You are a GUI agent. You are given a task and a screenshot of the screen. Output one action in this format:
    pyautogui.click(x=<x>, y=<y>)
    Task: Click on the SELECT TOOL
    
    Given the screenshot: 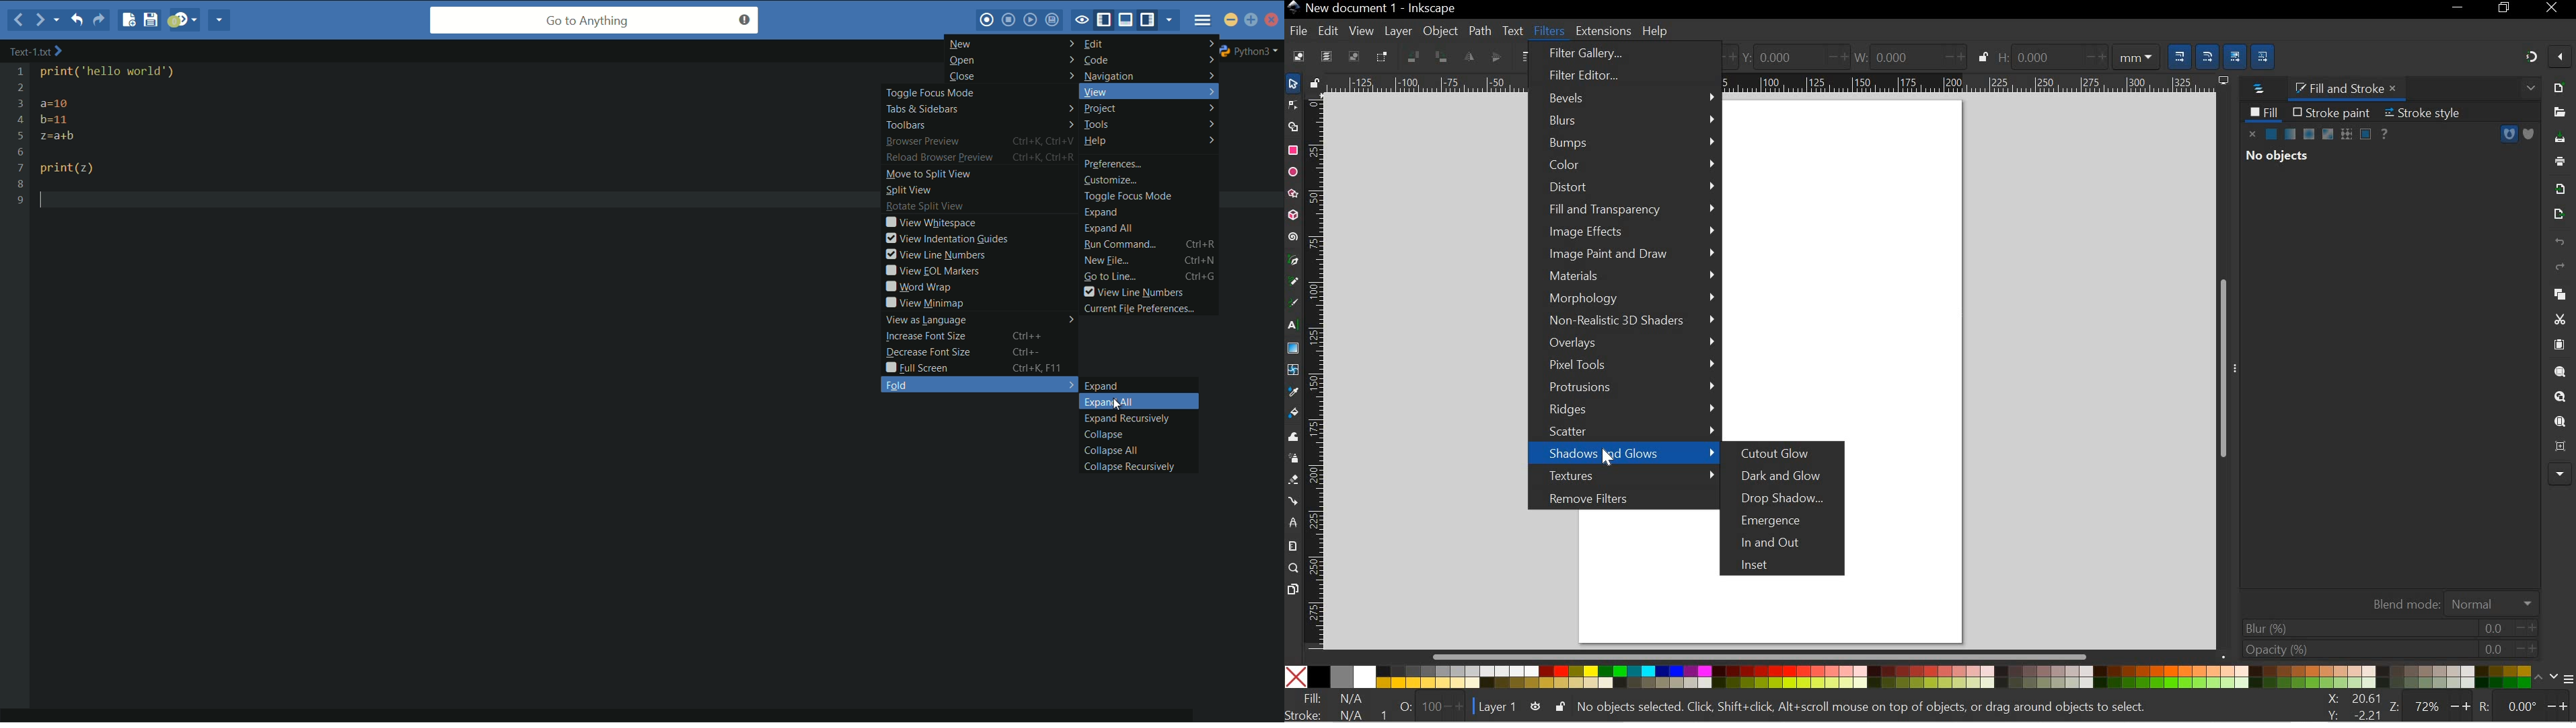 What is the action you would take?
    pyautogui.click(x=1293, y=83)
    